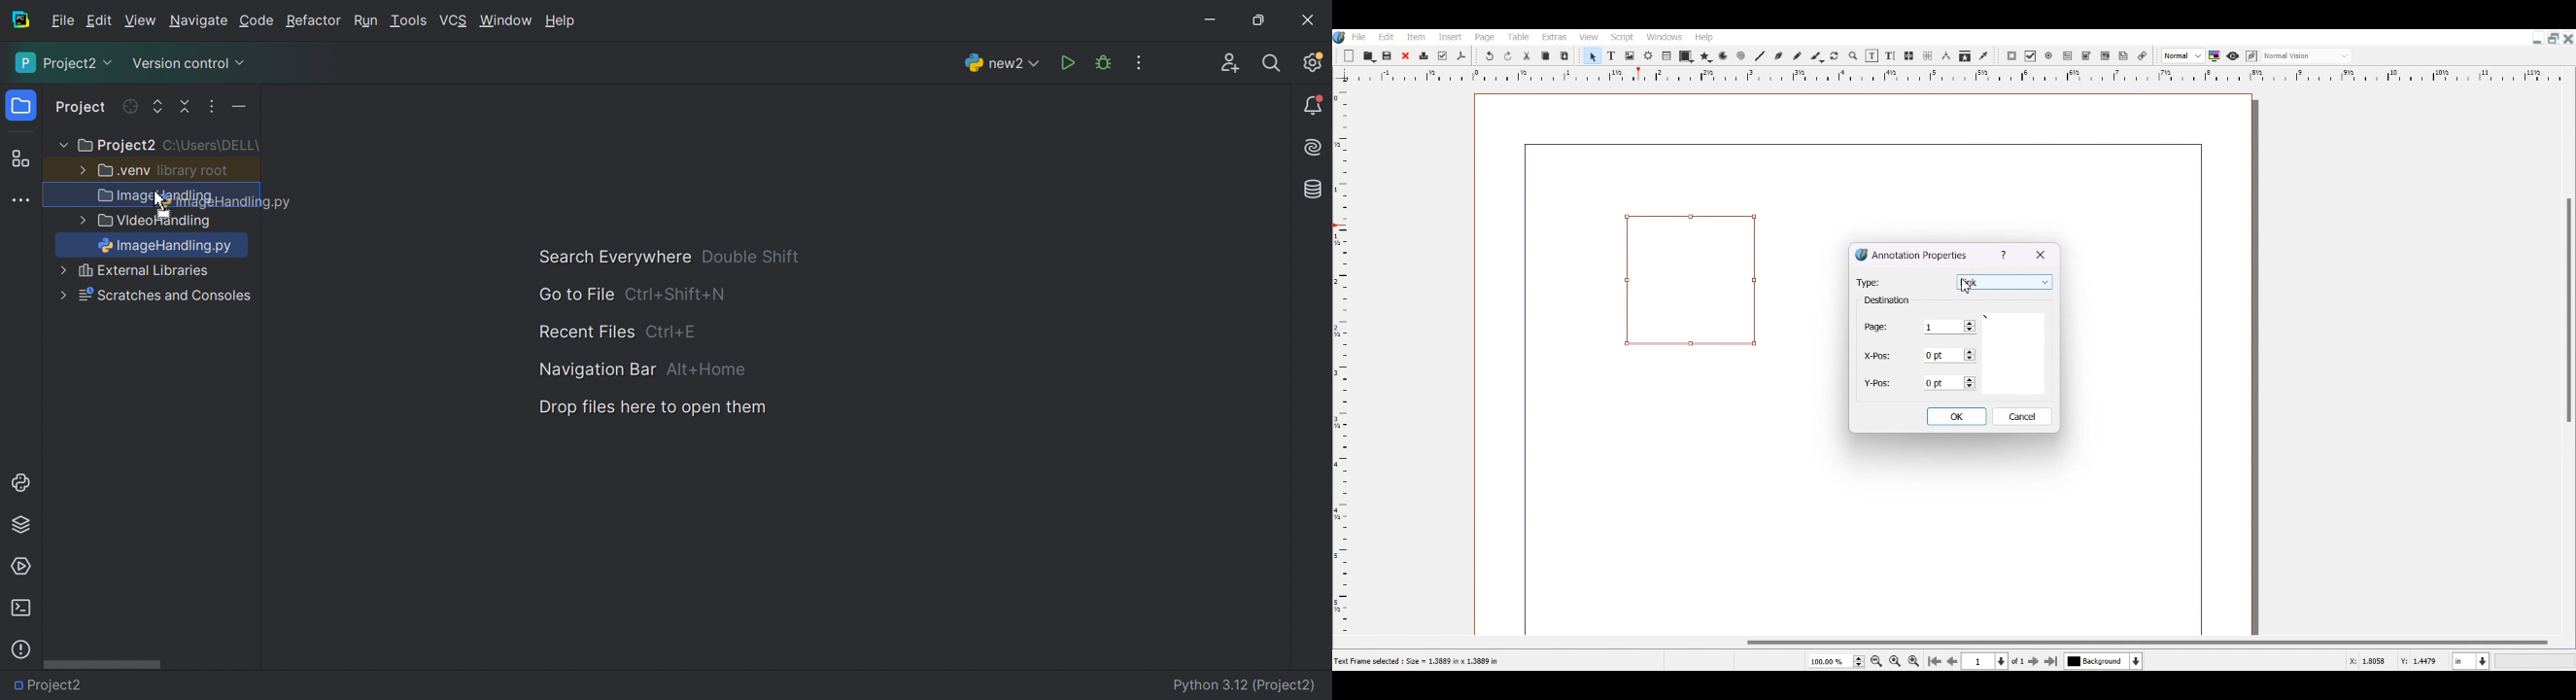 The height and width of the screenshot is (700, 2576). Describe the element at coordinates (1442, 56) in the screenshot. I see `Preflight verifier` at that location.